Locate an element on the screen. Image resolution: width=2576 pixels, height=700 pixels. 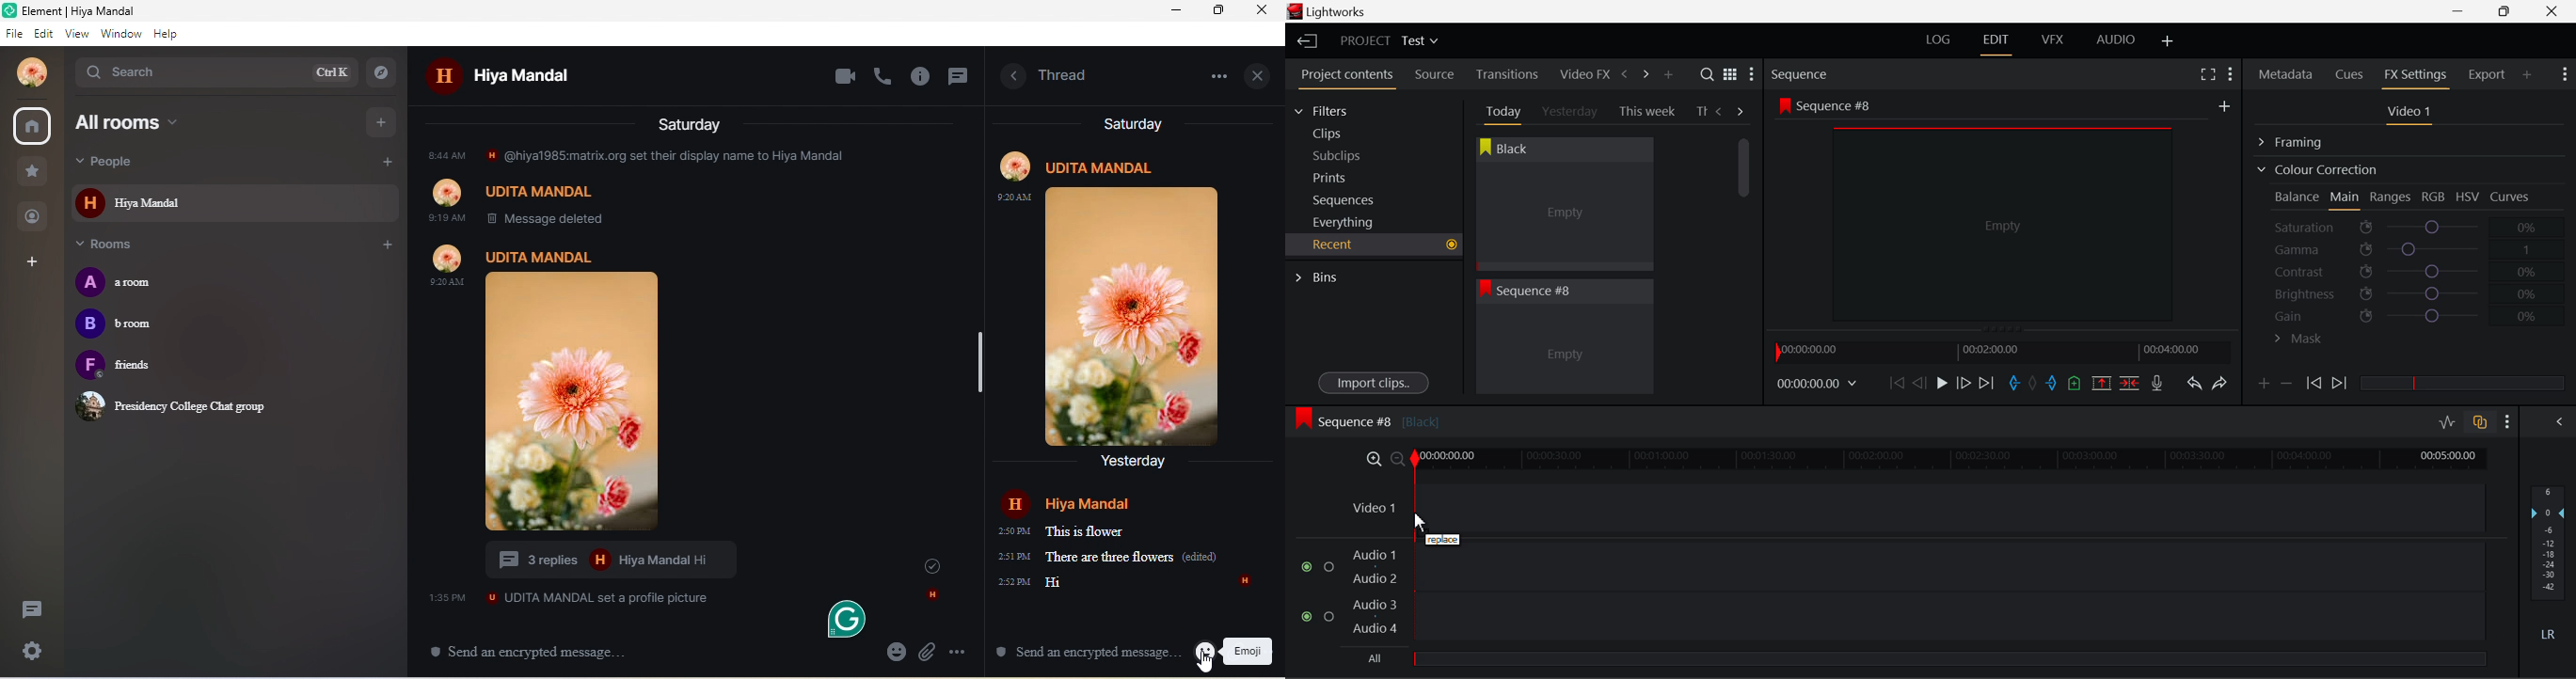
Window is located at coordinates (121, 33).